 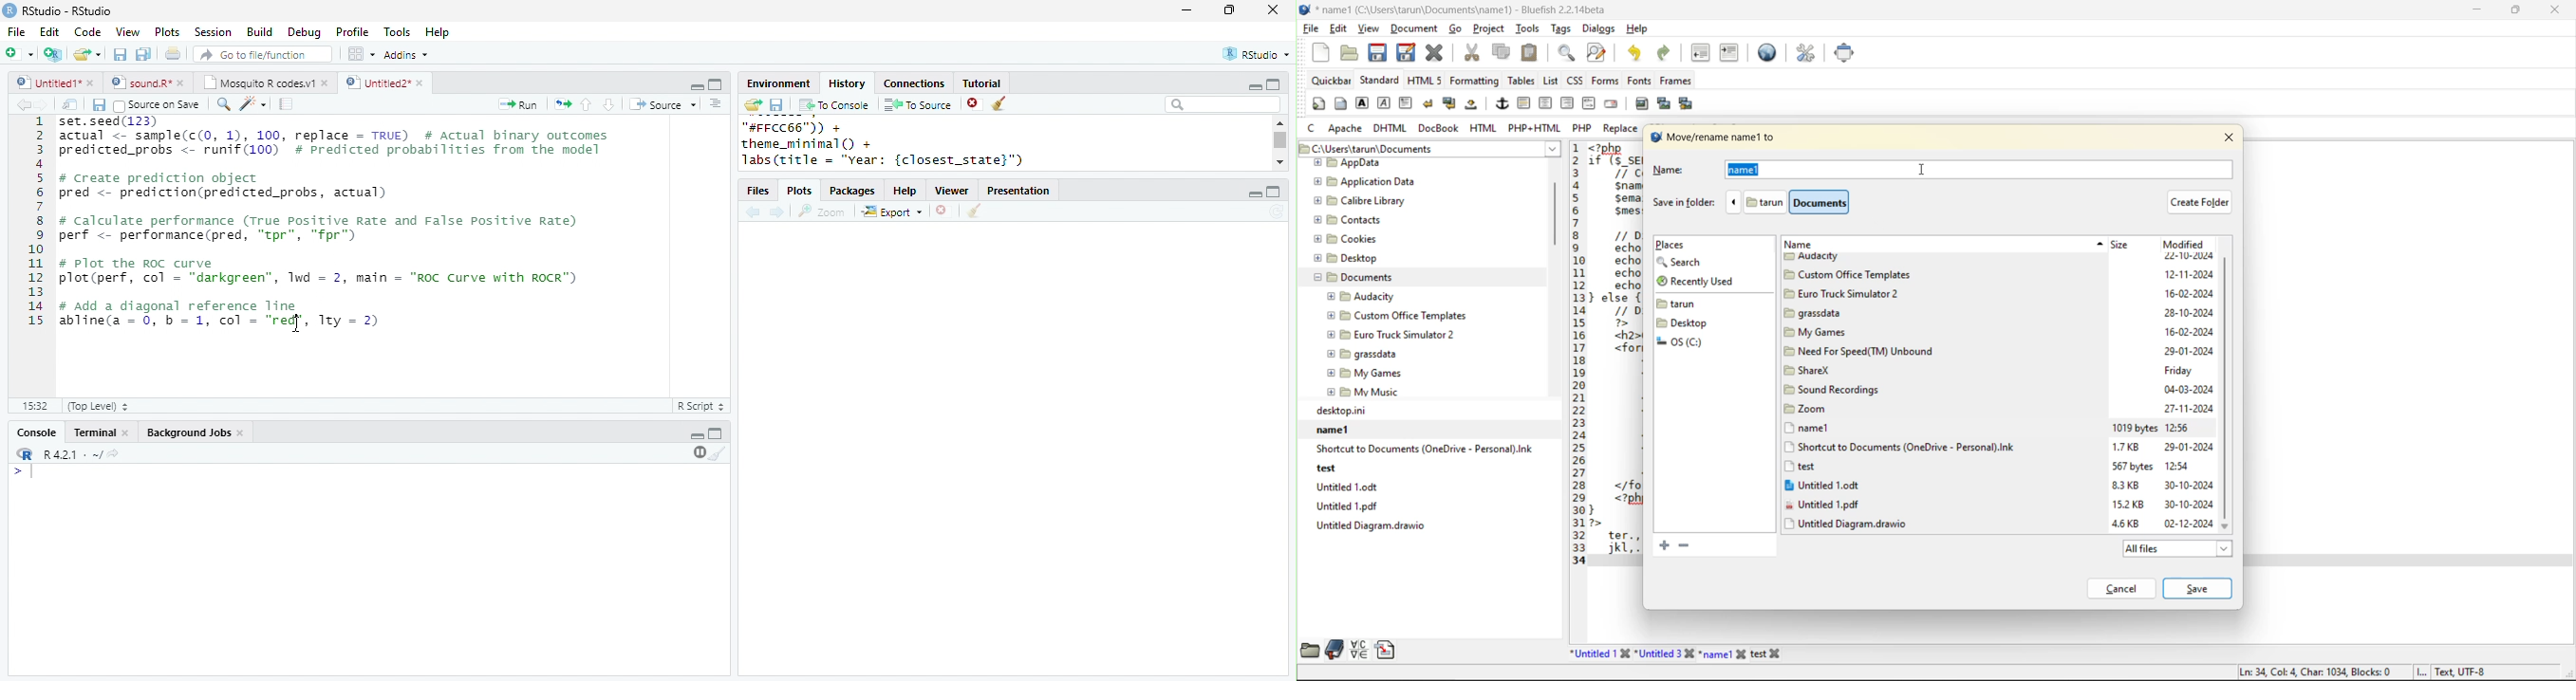 What do you see at coordinates (259, 83) in the screenshot?
I see `Mosquito R codes.v1` at bounding box center [259, 83].